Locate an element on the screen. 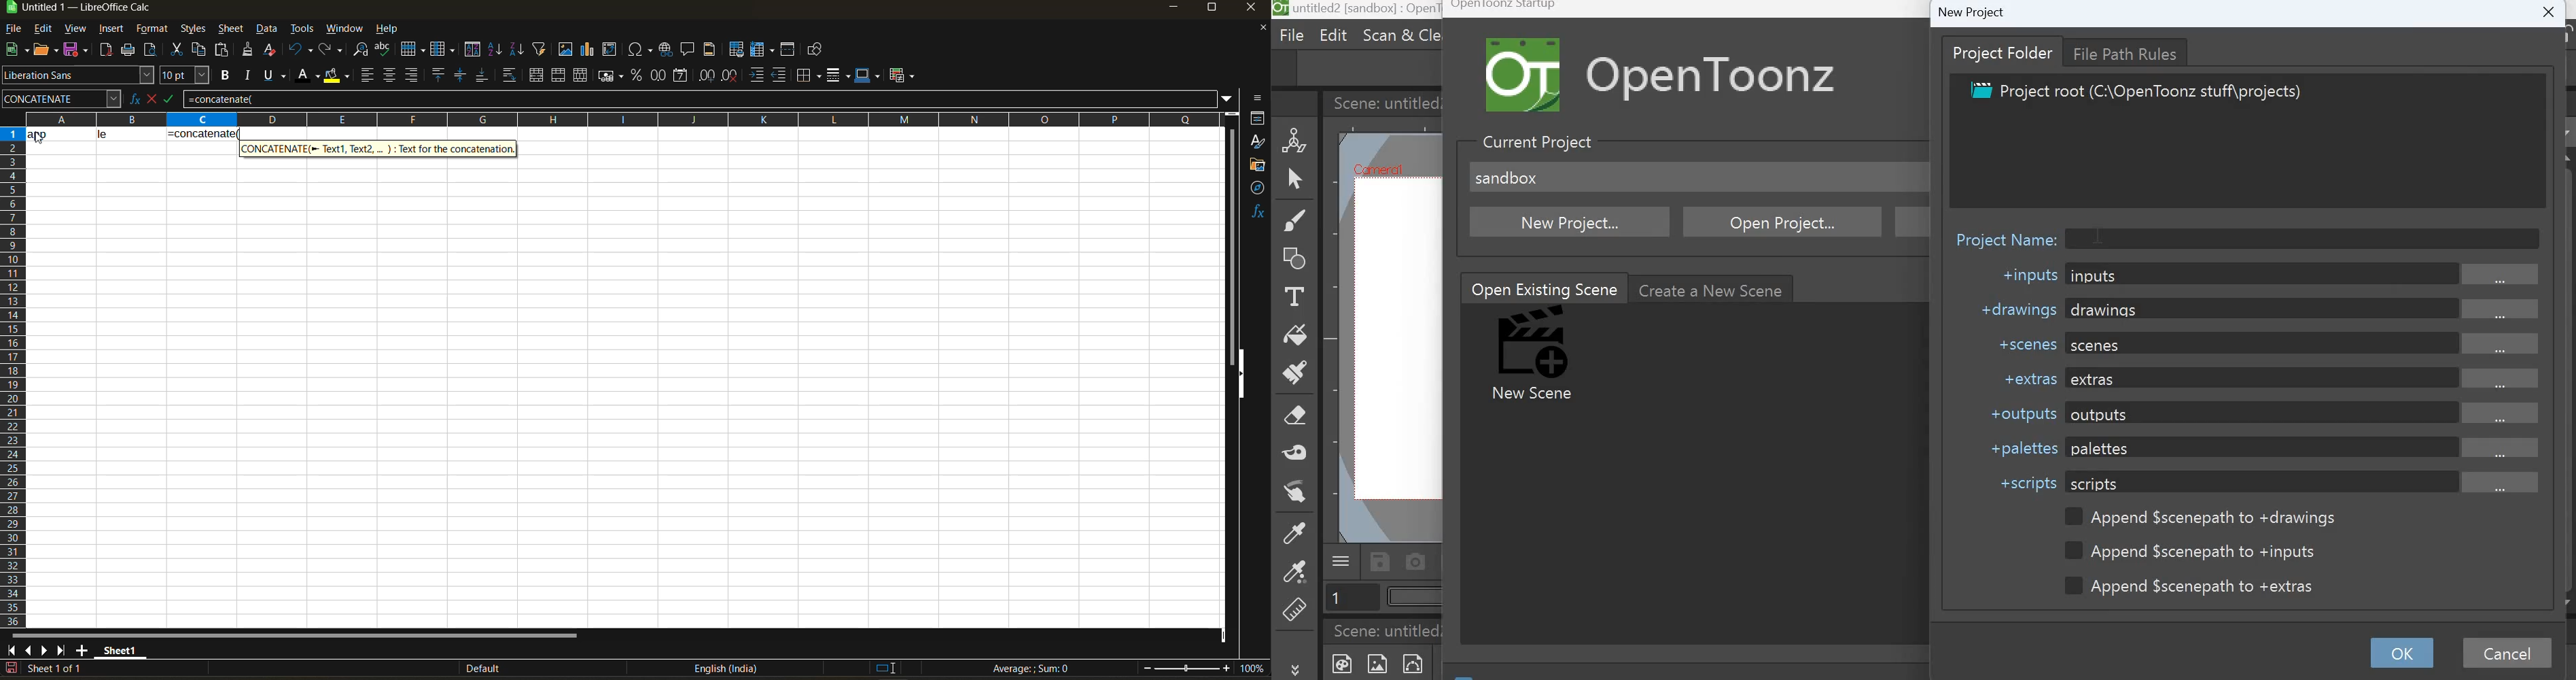 The height and width of the screenshot is (700, 2576). sheet name is located at coordinates (118, 648).